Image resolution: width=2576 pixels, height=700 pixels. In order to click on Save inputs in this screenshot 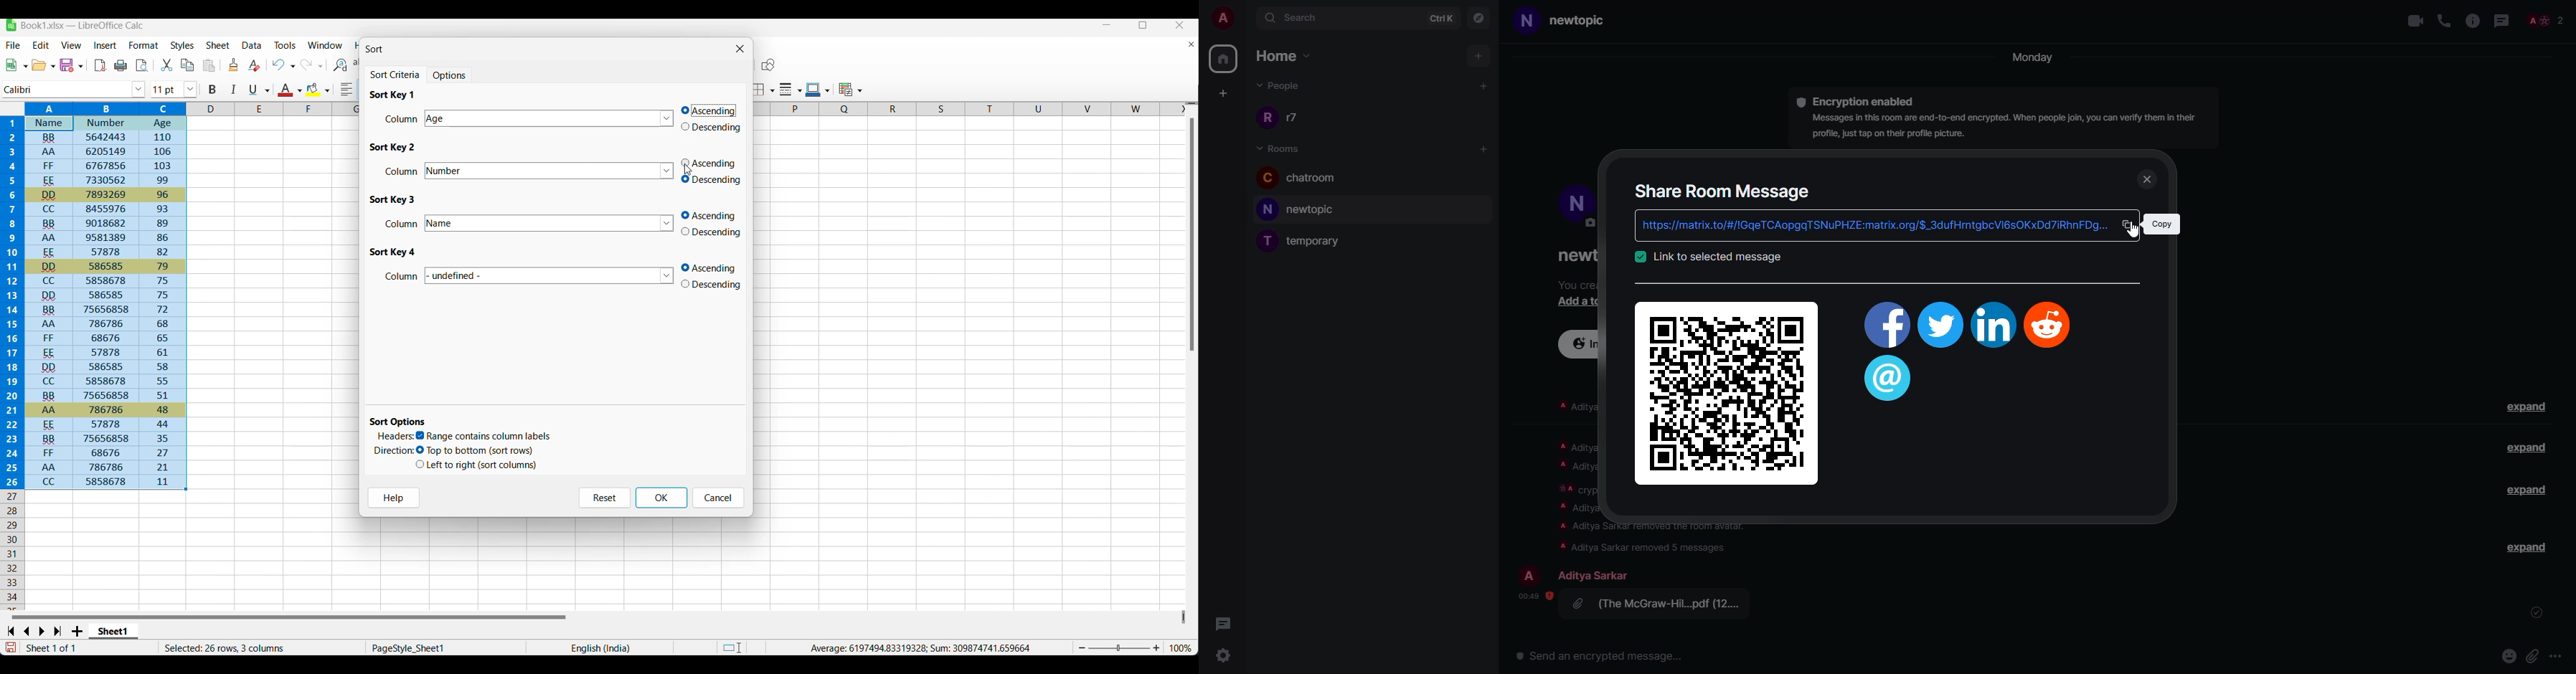, I will do `click(662, 498)`.